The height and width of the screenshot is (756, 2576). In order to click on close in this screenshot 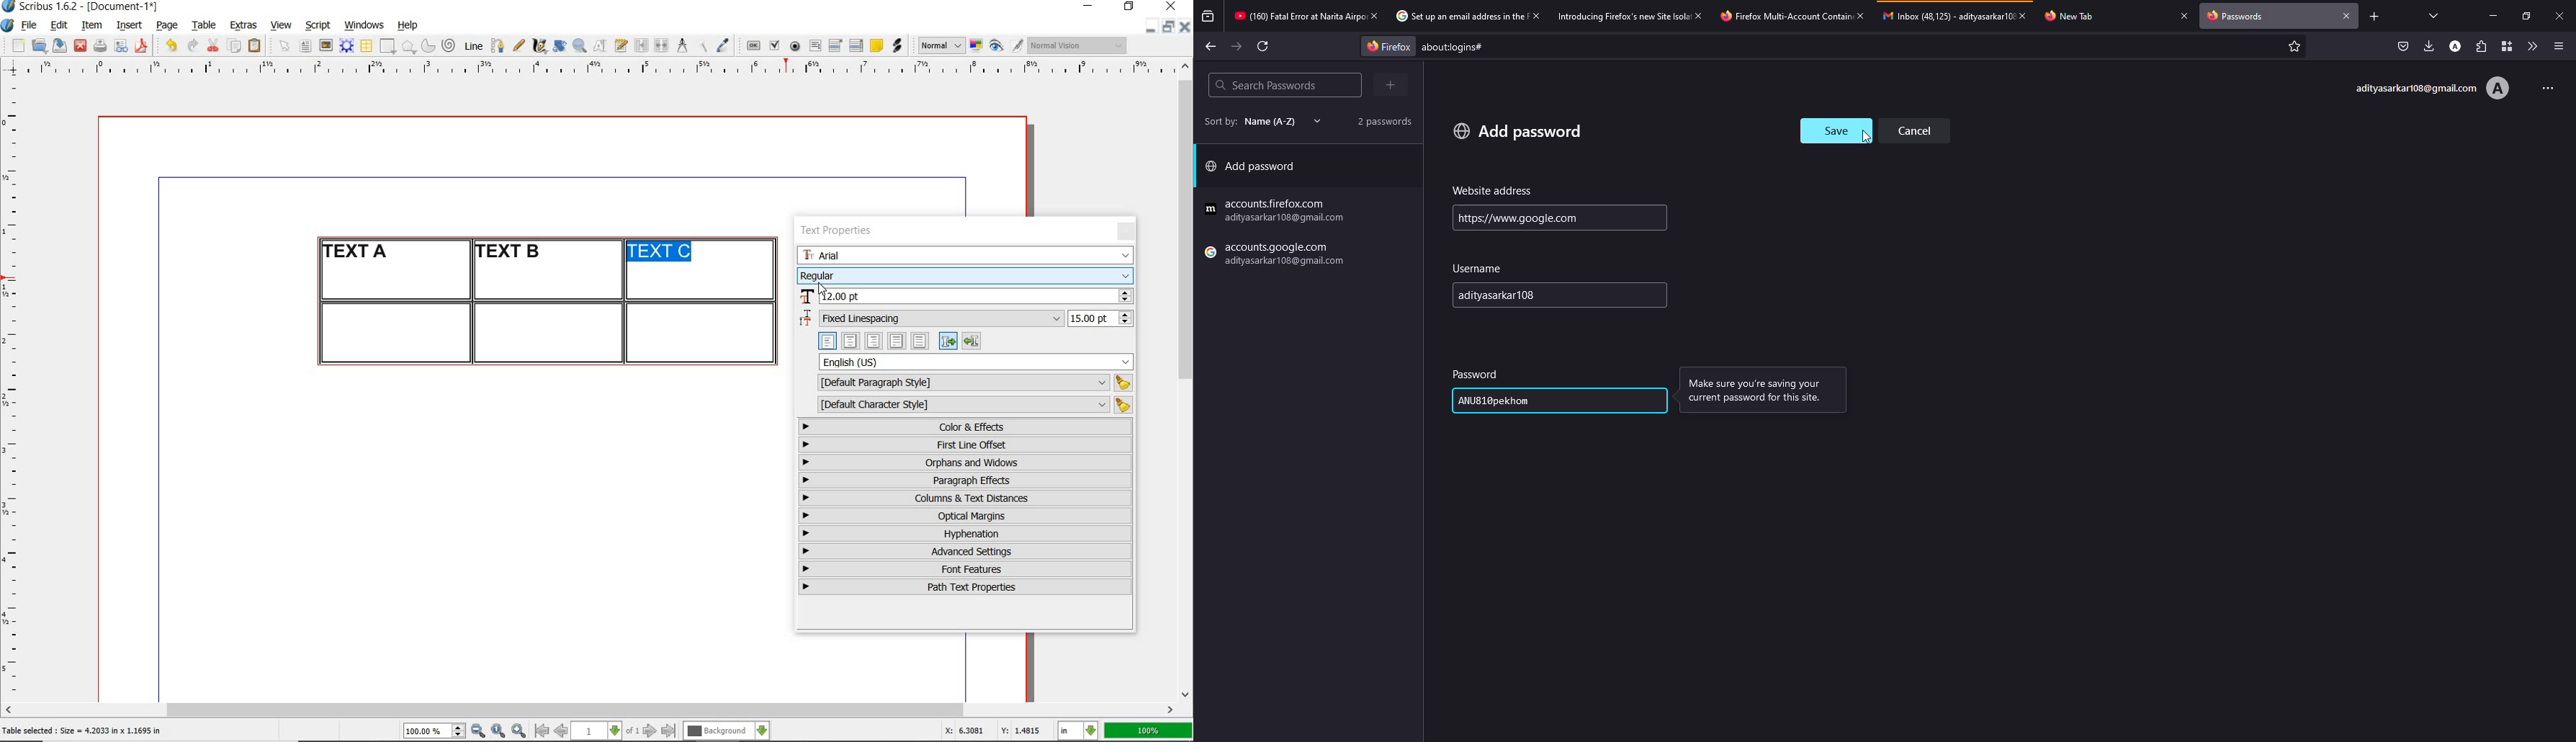, I will do `click(1174, 6)`.